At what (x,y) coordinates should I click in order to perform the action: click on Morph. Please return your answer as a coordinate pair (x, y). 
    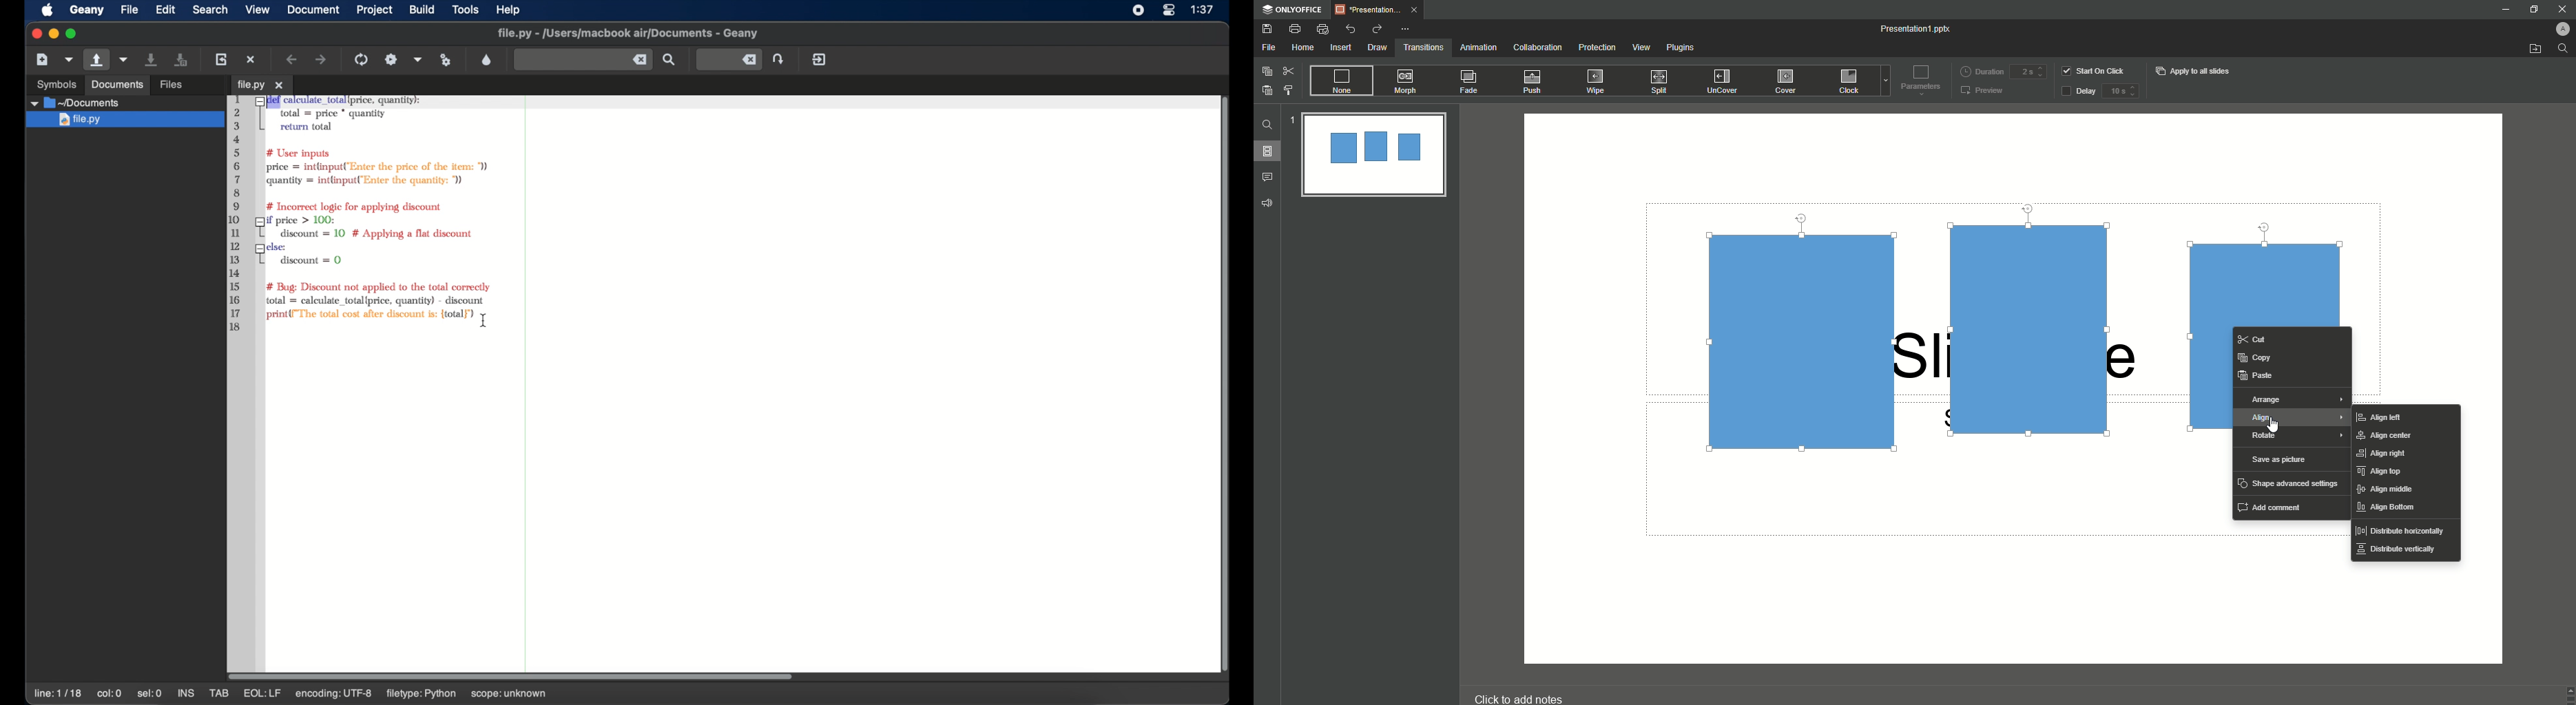
    Looking at the image, I should click on (1407, 81).